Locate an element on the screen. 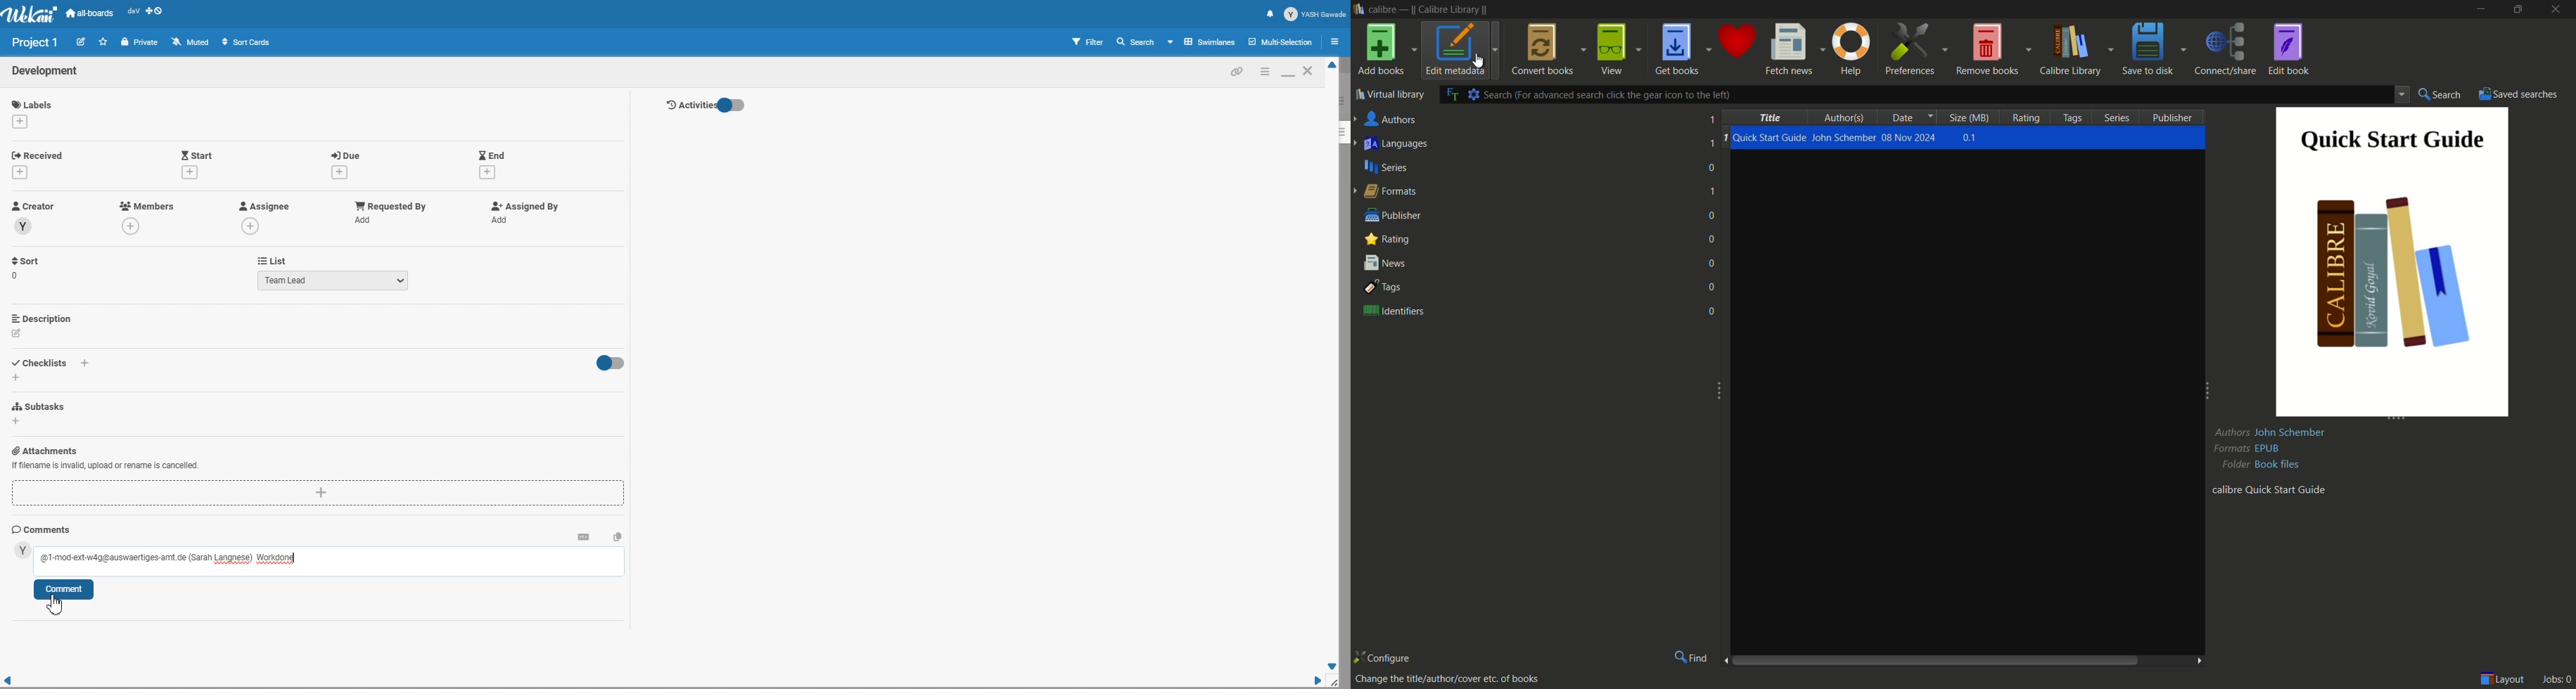 The image size is (2576, 700). rating is located at coordinates (2025, 117).